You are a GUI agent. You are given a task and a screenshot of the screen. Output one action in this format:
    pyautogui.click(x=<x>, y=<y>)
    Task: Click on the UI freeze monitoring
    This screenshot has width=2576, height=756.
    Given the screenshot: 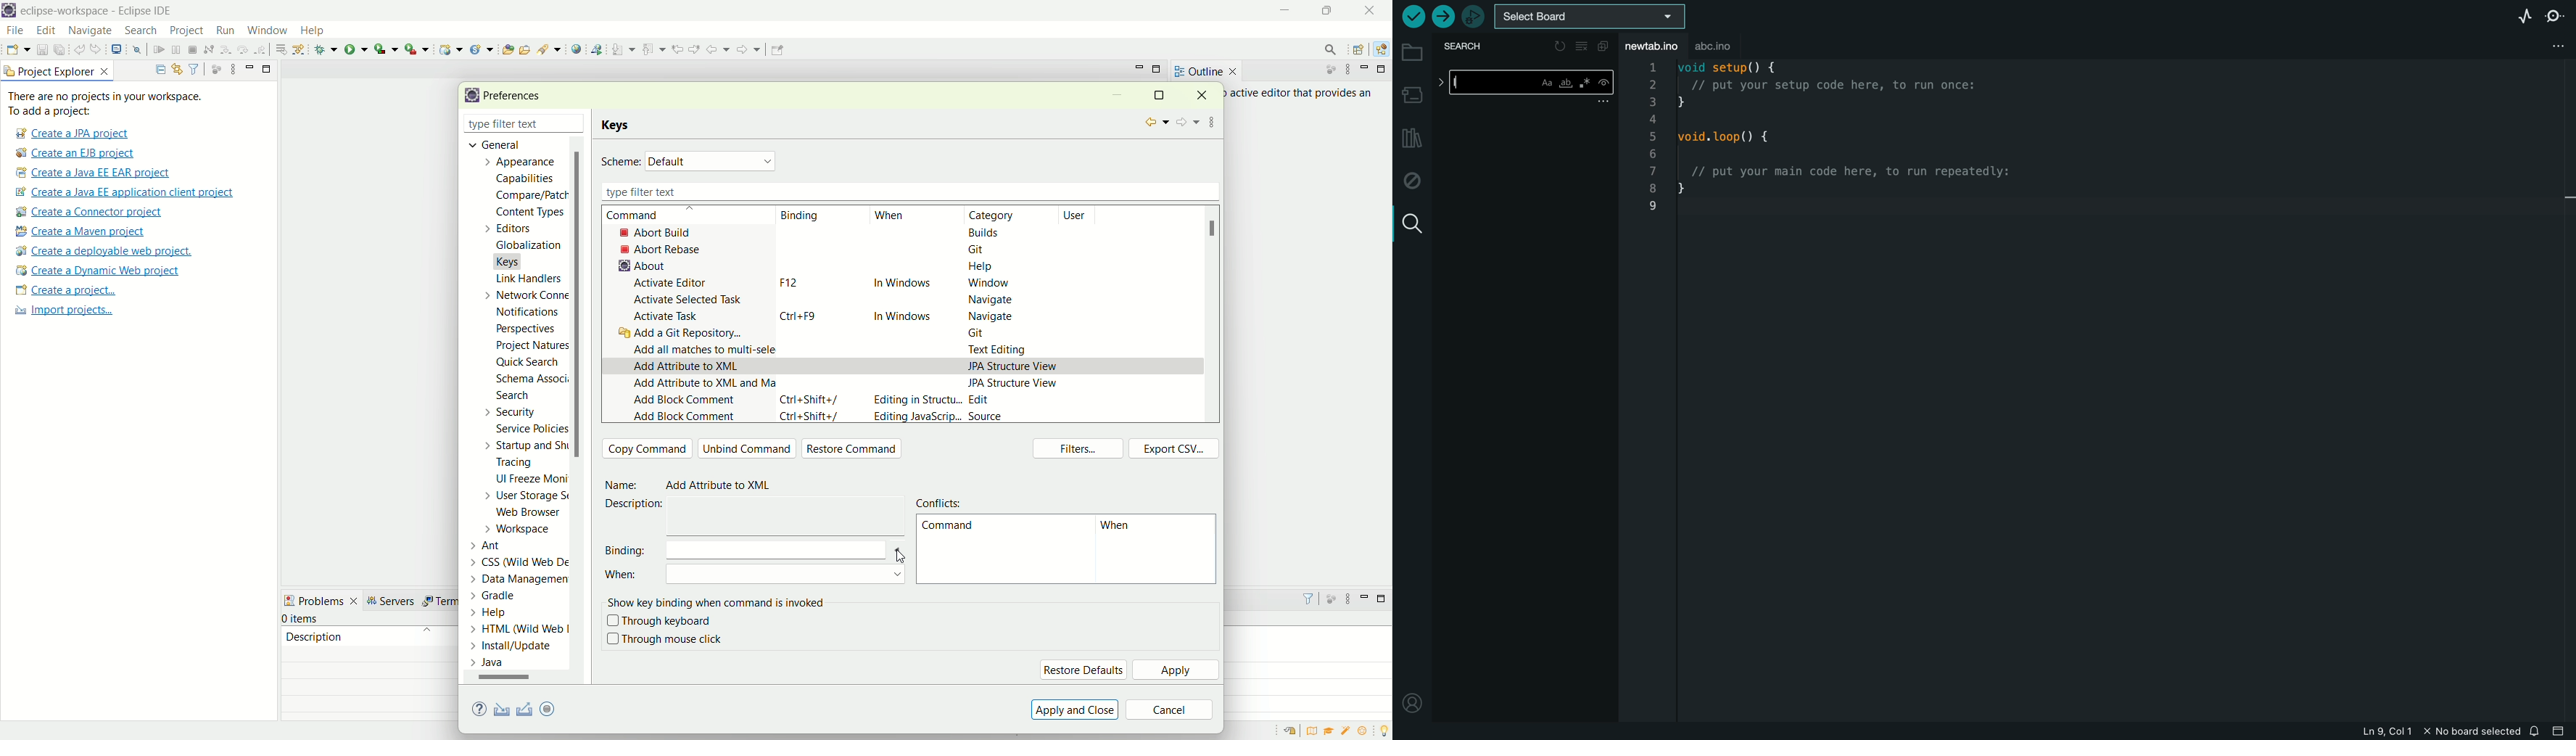 What is the action you would take?
    pyautogui.click(x=530, y=480)
    